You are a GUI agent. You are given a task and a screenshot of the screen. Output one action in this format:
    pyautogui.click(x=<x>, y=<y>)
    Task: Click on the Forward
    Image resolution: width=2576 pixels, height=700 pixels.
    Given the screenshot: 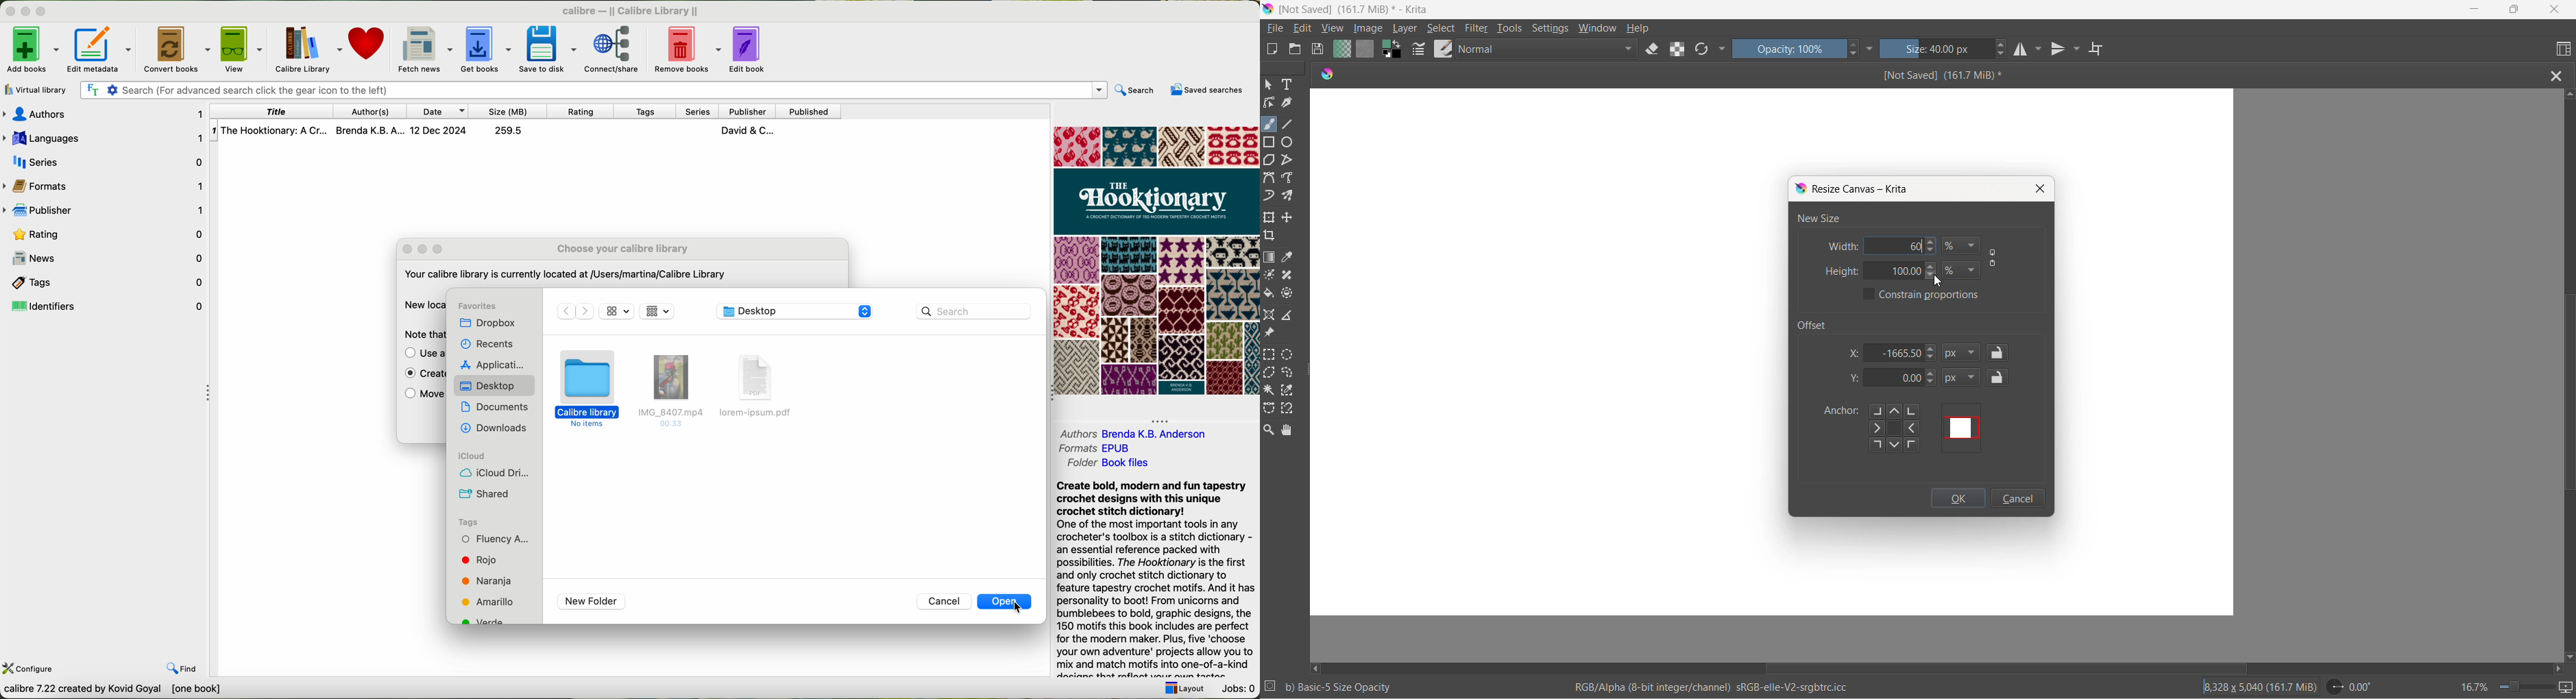 What is the action you would take?
    pyautogui.click(x=586, y=312)
    